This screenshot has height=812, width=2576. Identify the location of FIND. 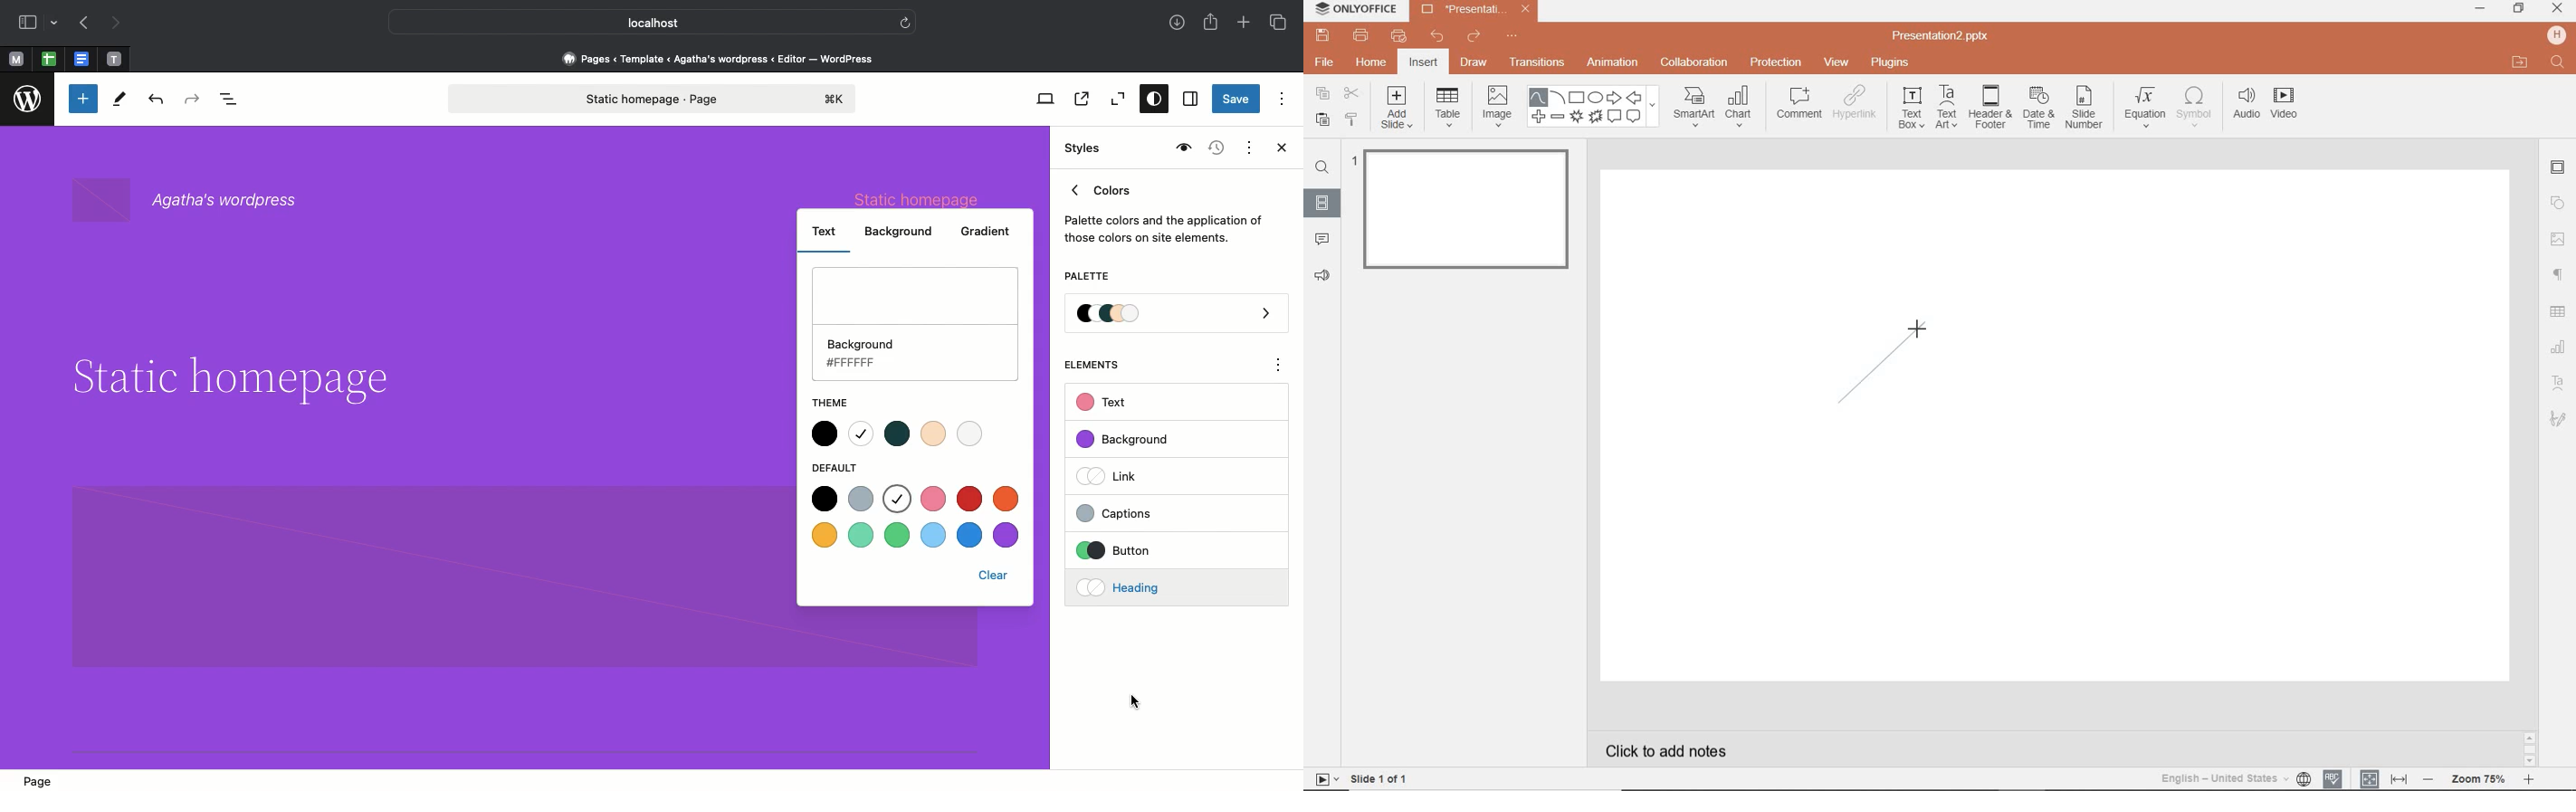
(1325, 167).